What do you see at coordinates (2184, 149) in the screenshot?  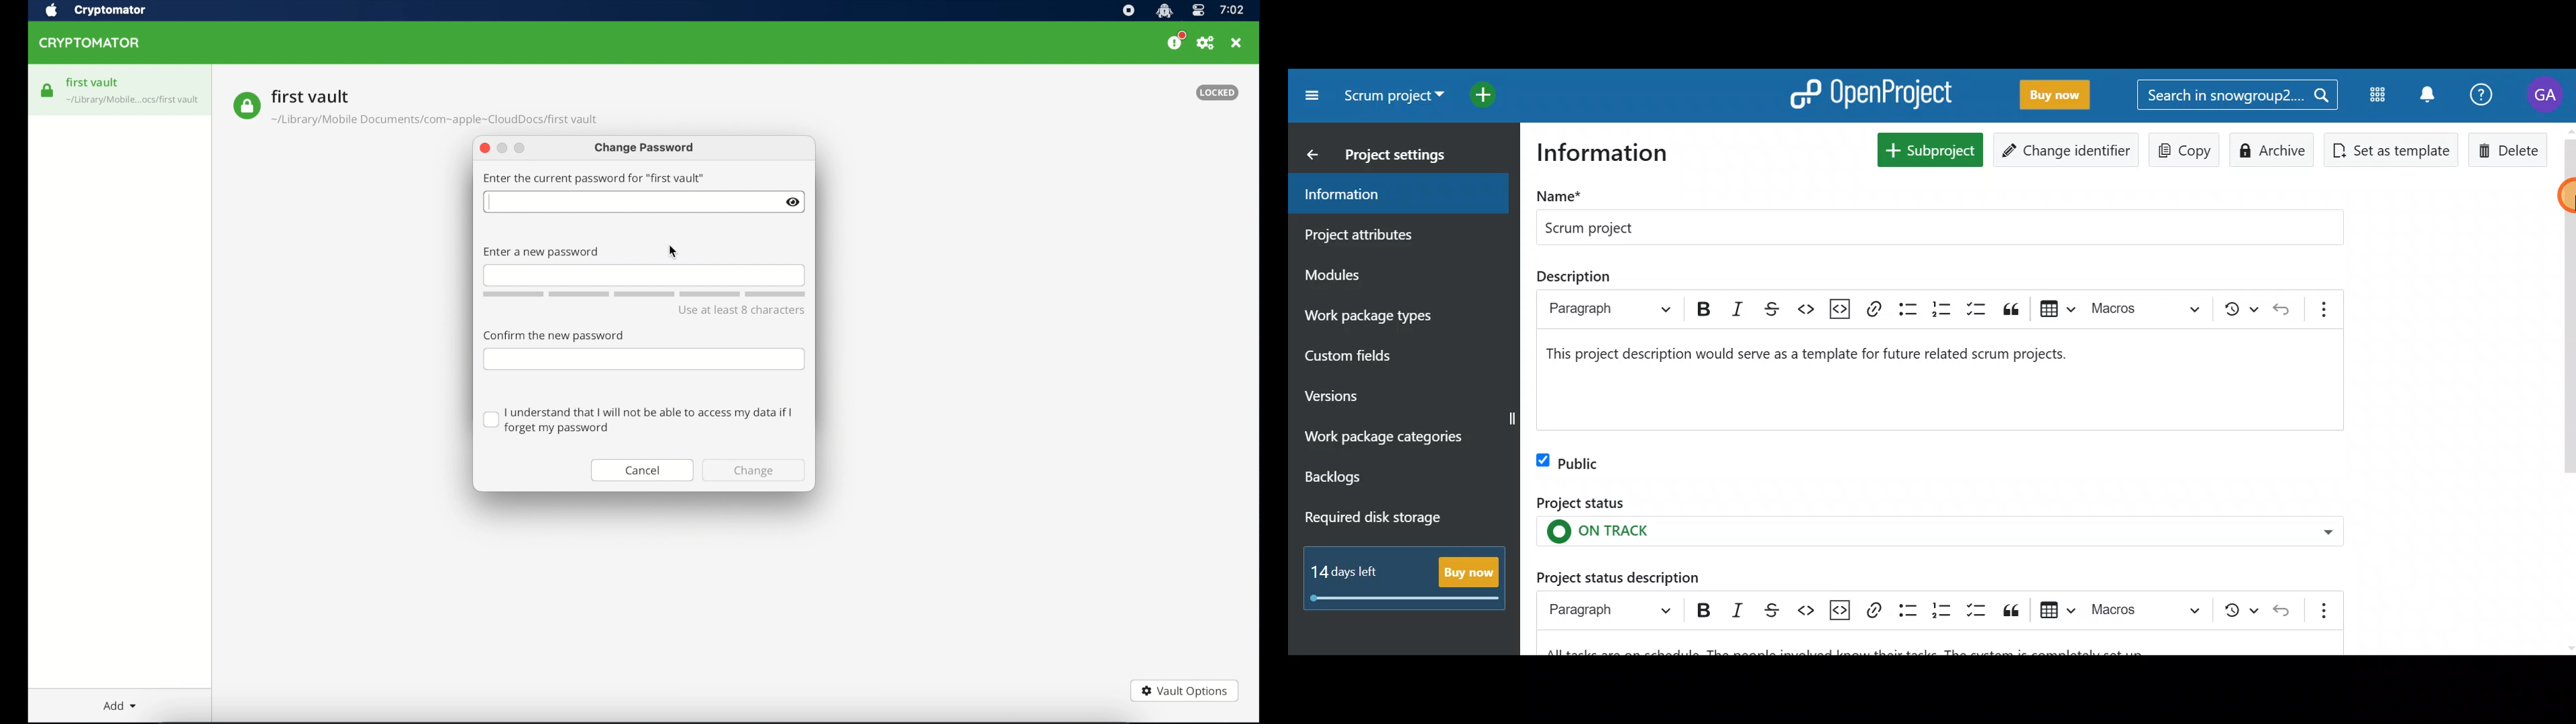 I see `Copy` at bounding box center [2184, 149].